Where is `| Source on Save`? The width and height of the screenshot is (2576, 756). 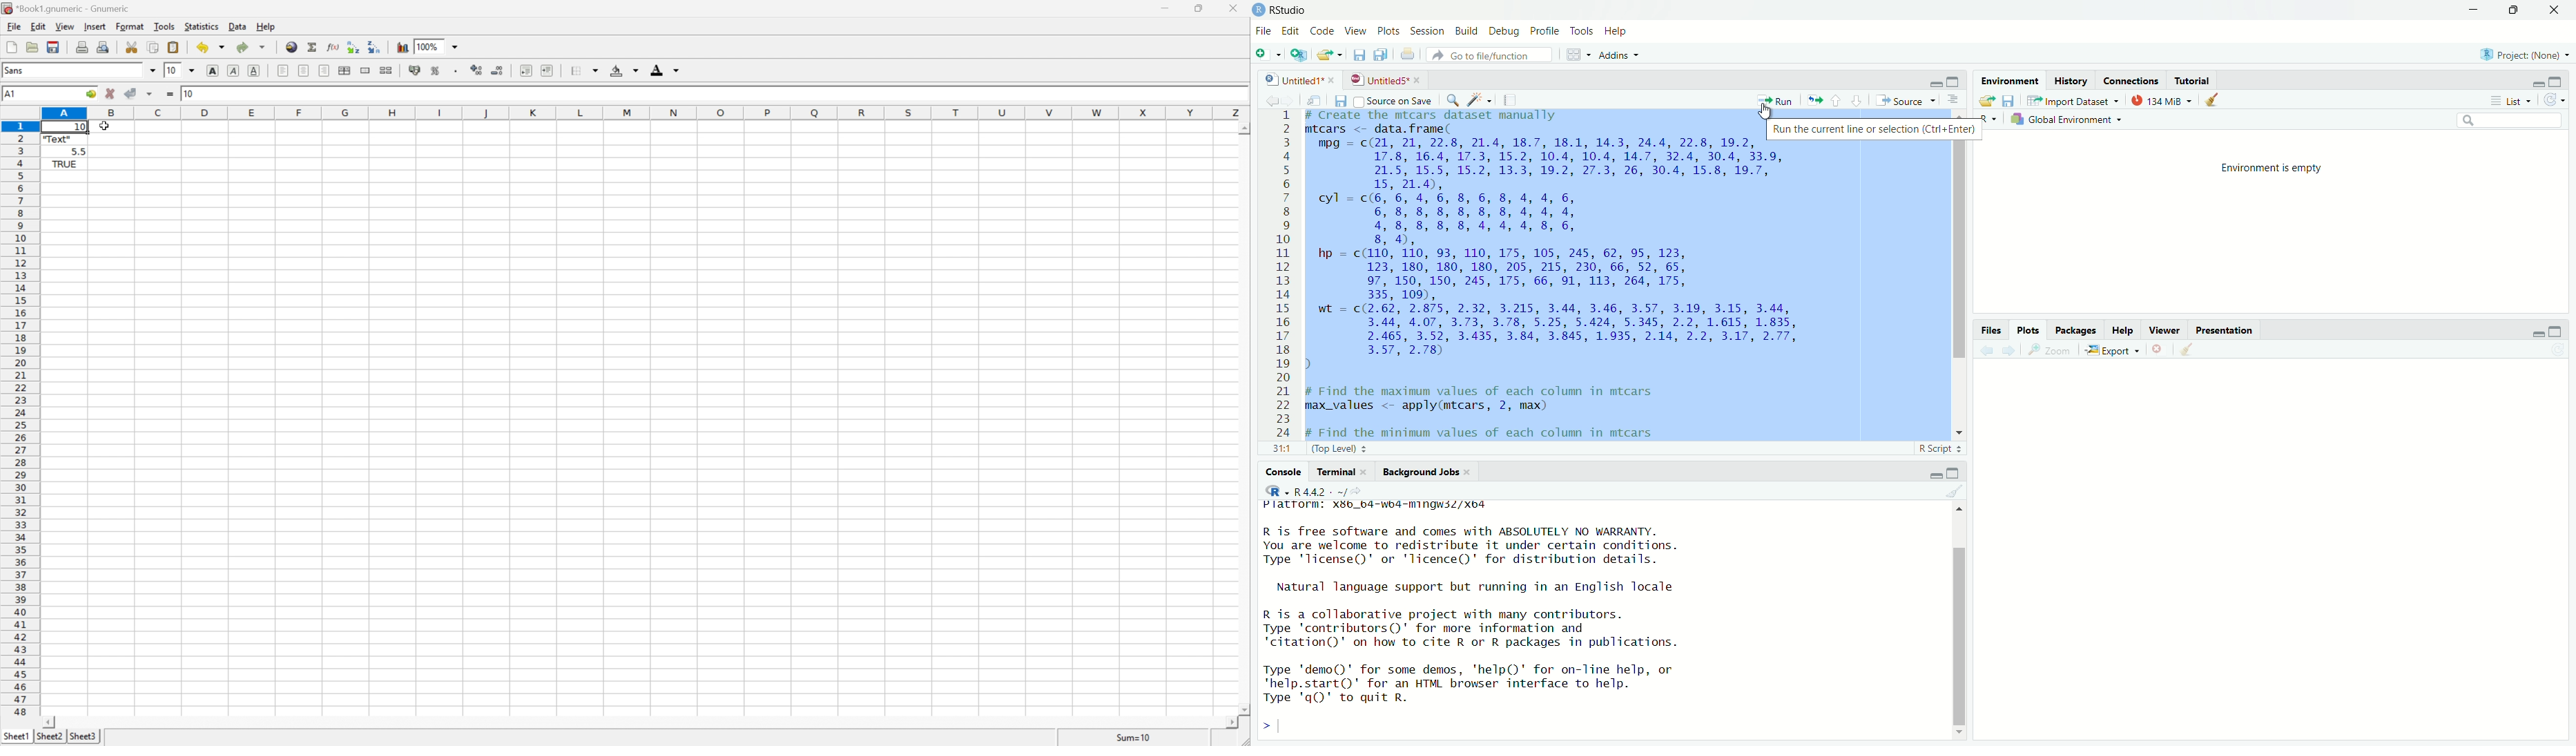 | Source on Save is located at coordinates (1393, 101).